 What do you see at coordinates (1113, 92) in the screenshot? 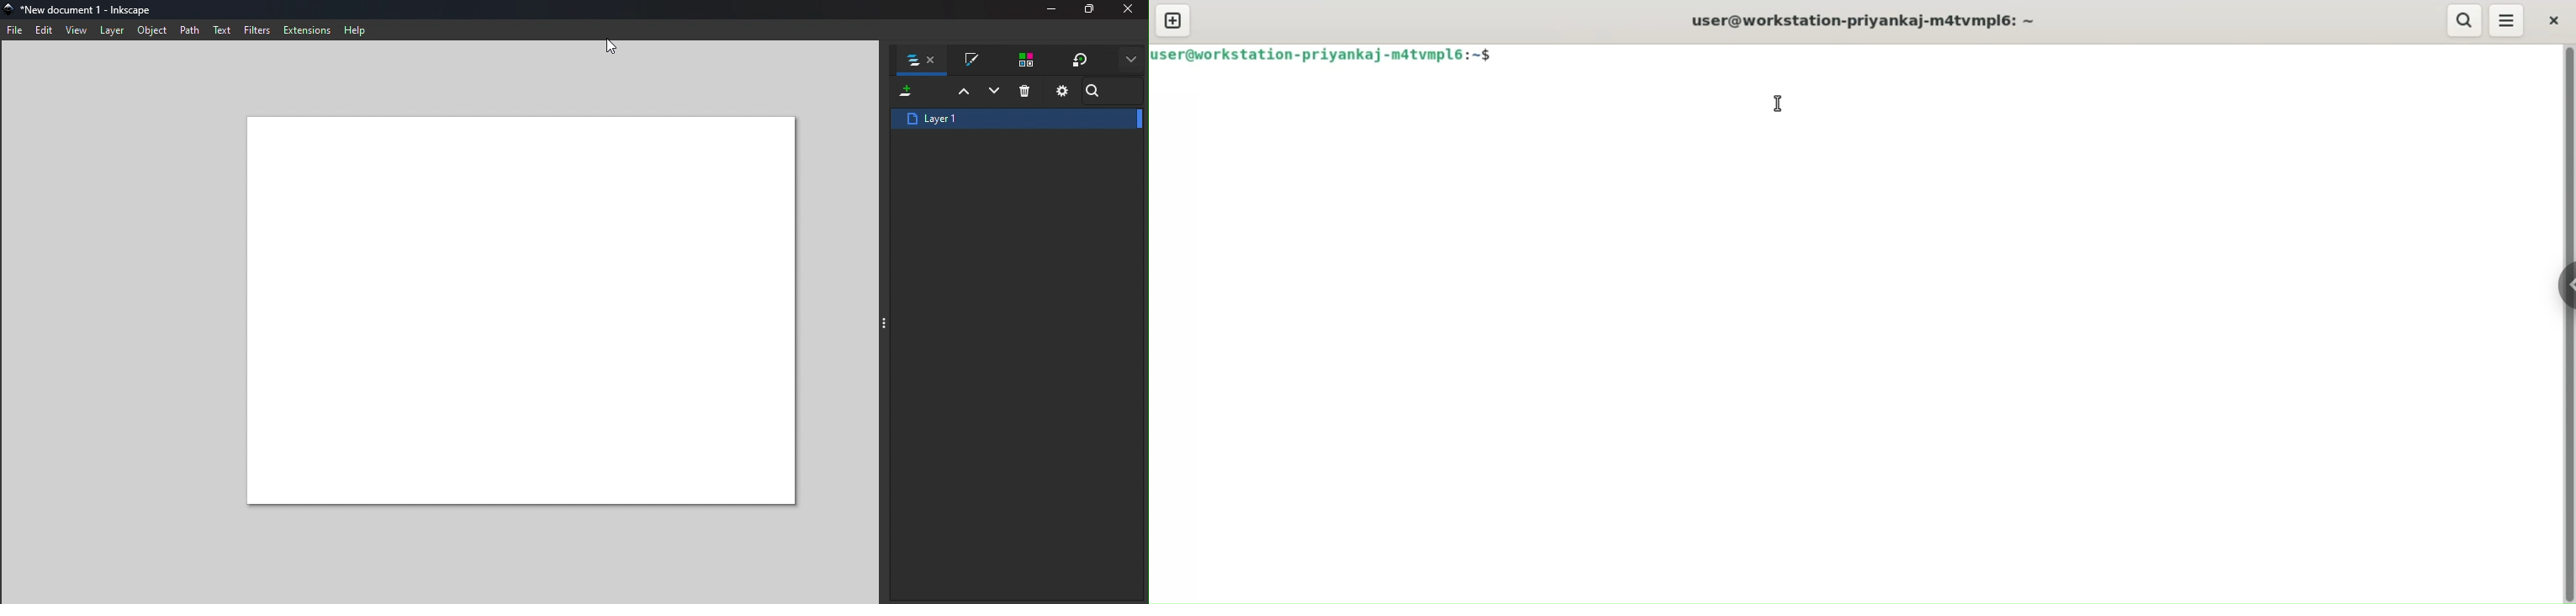
I see `Search bar` at bounding box center [1113, 92].